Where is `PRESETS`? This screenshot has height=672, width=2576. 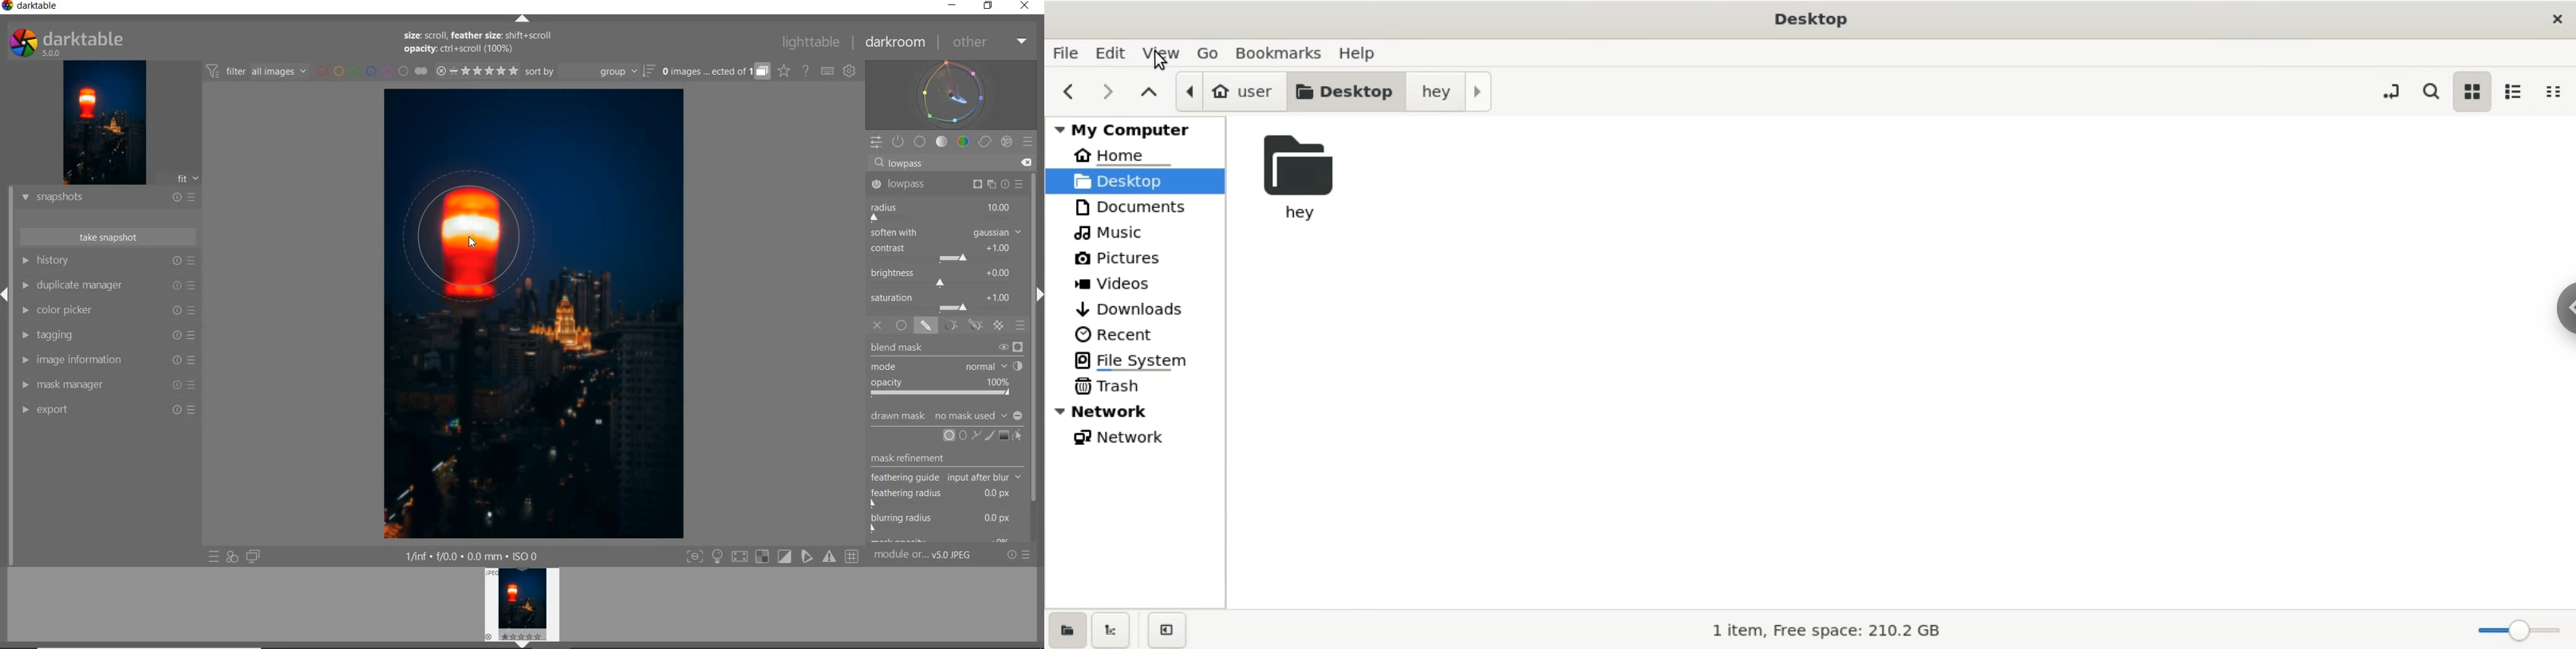 PRESETS is located at coordinates (1029, 143).